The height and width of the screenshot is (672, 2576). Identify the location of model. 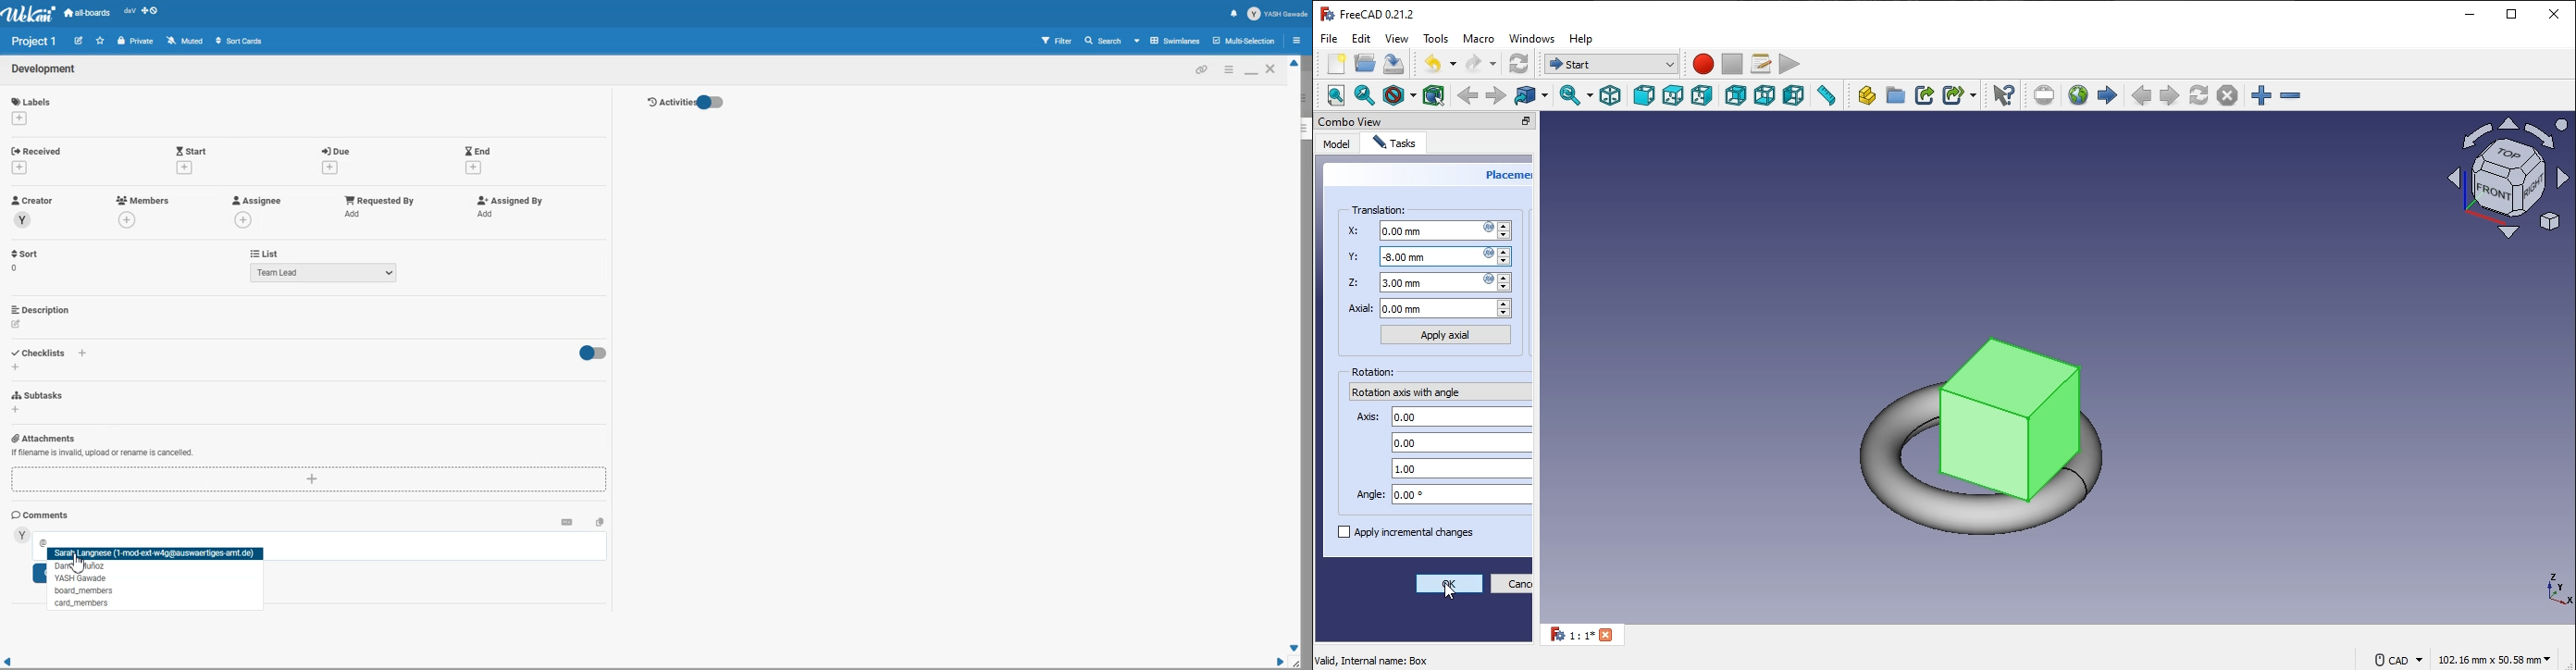
(1336, 143).